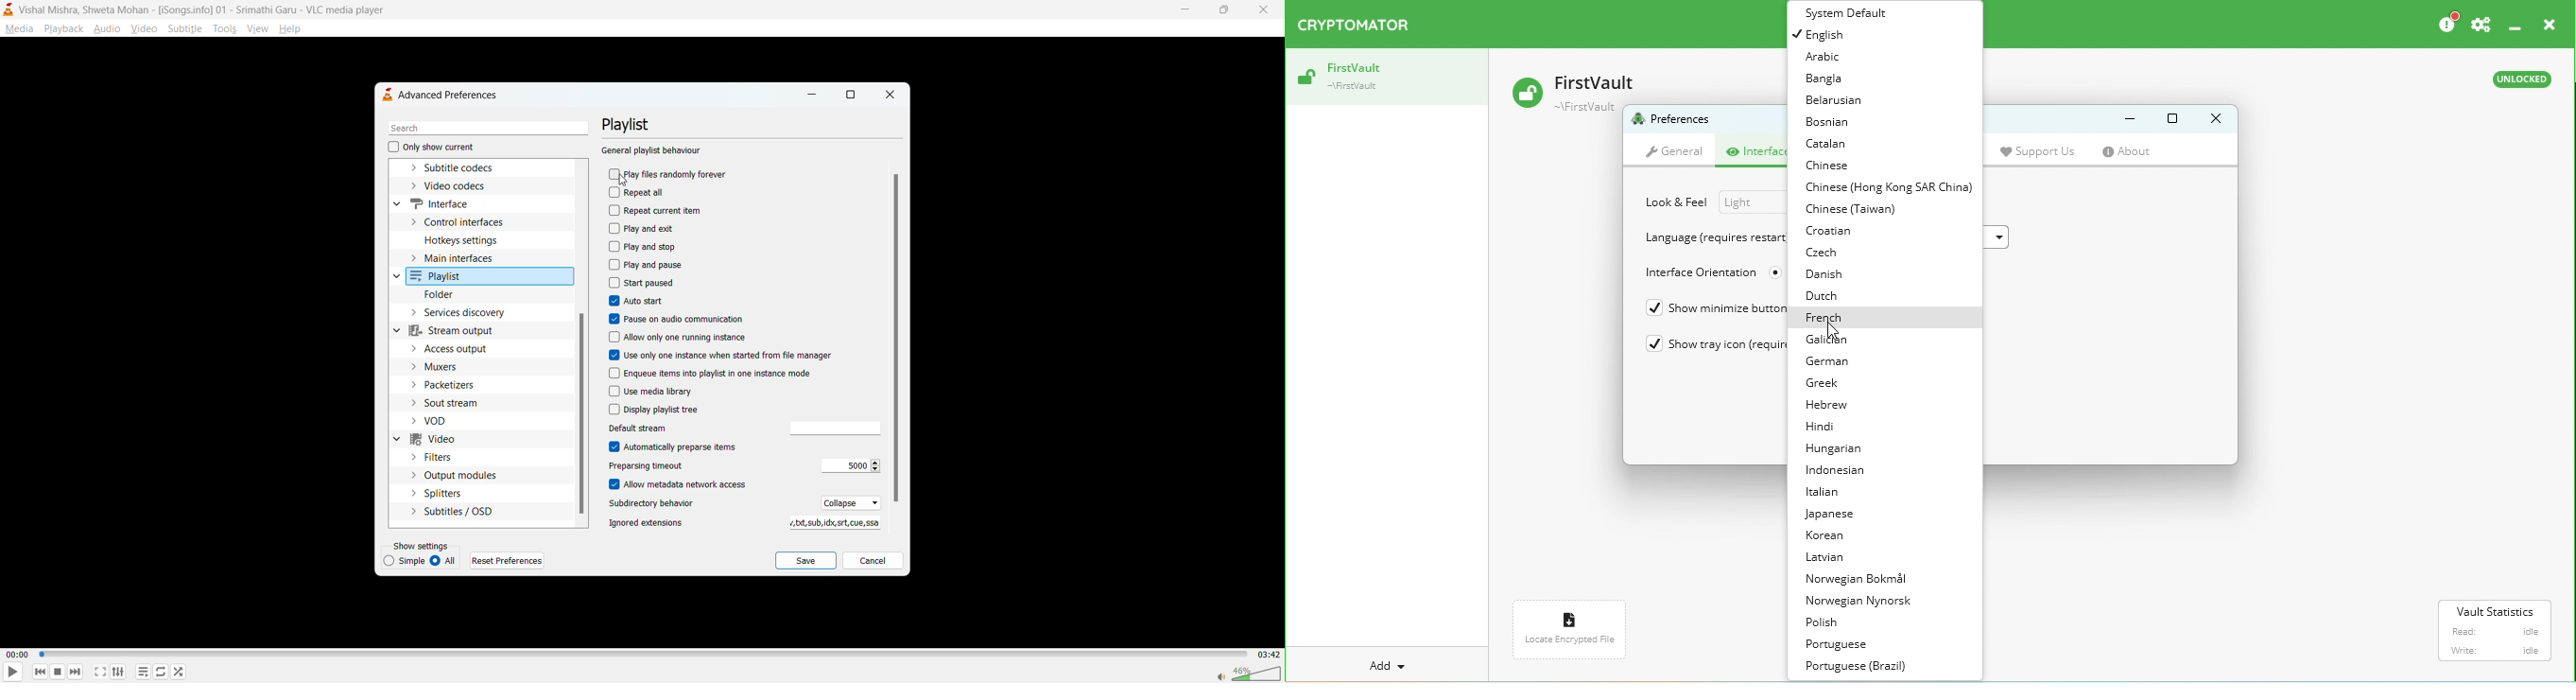 This screenshot has width=2576, height=700. What do you see at coordinates (1832, 125) in the screenshot?
I see `Bosnian` at bounding box center [1832, 125].